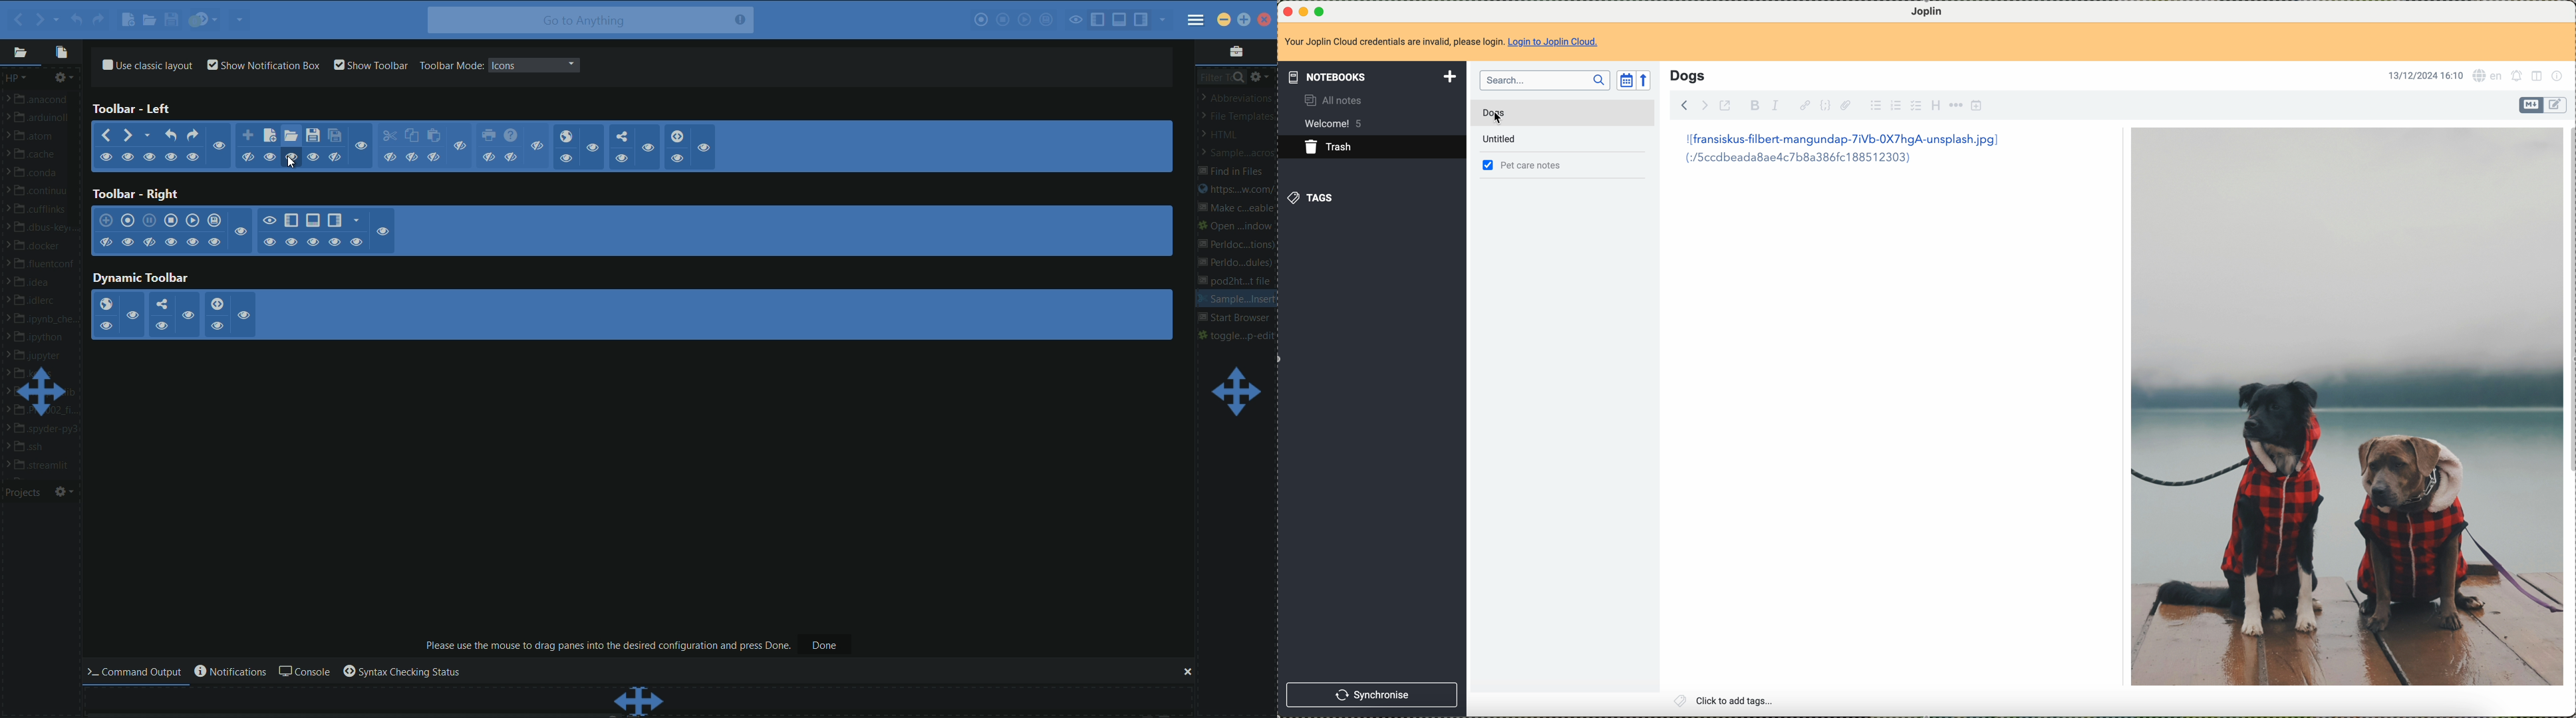 The image size is (2576, 728). What do you see at coordinates (1648, 80) in the screenshot?
I see `reverse sort order` at bounding box center [1648, 80].